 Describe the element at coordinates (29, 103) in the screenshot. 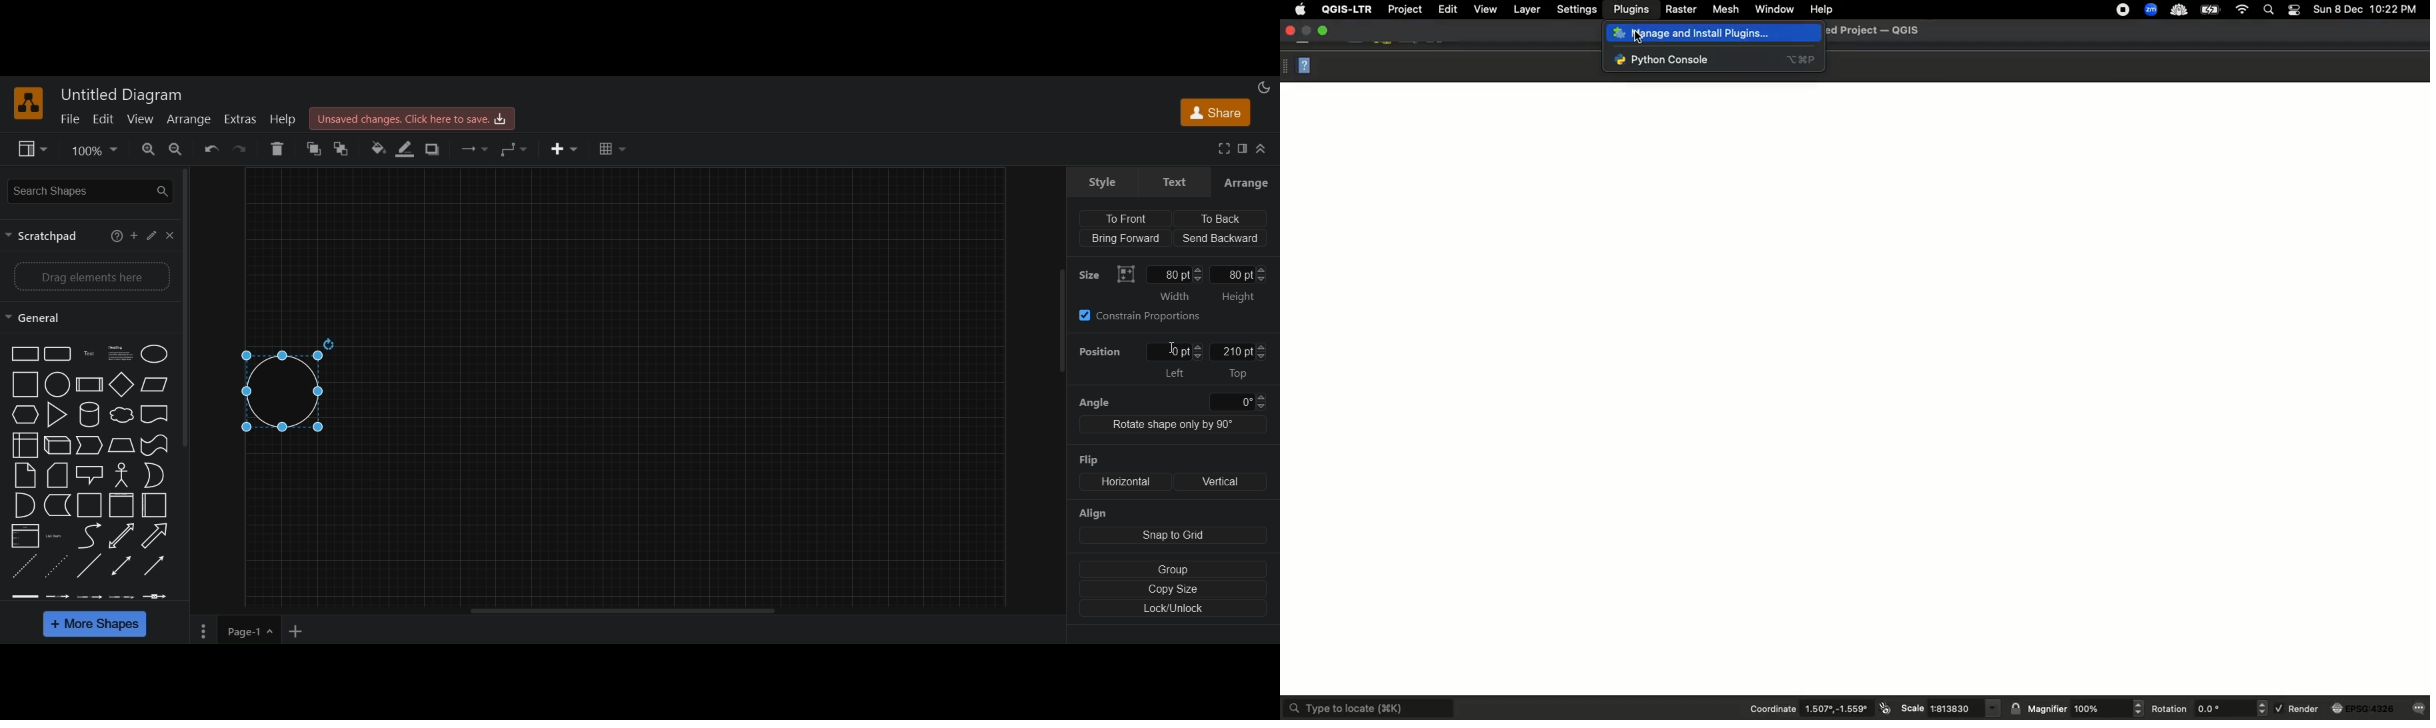

I see `Draw.io logo` at that location.